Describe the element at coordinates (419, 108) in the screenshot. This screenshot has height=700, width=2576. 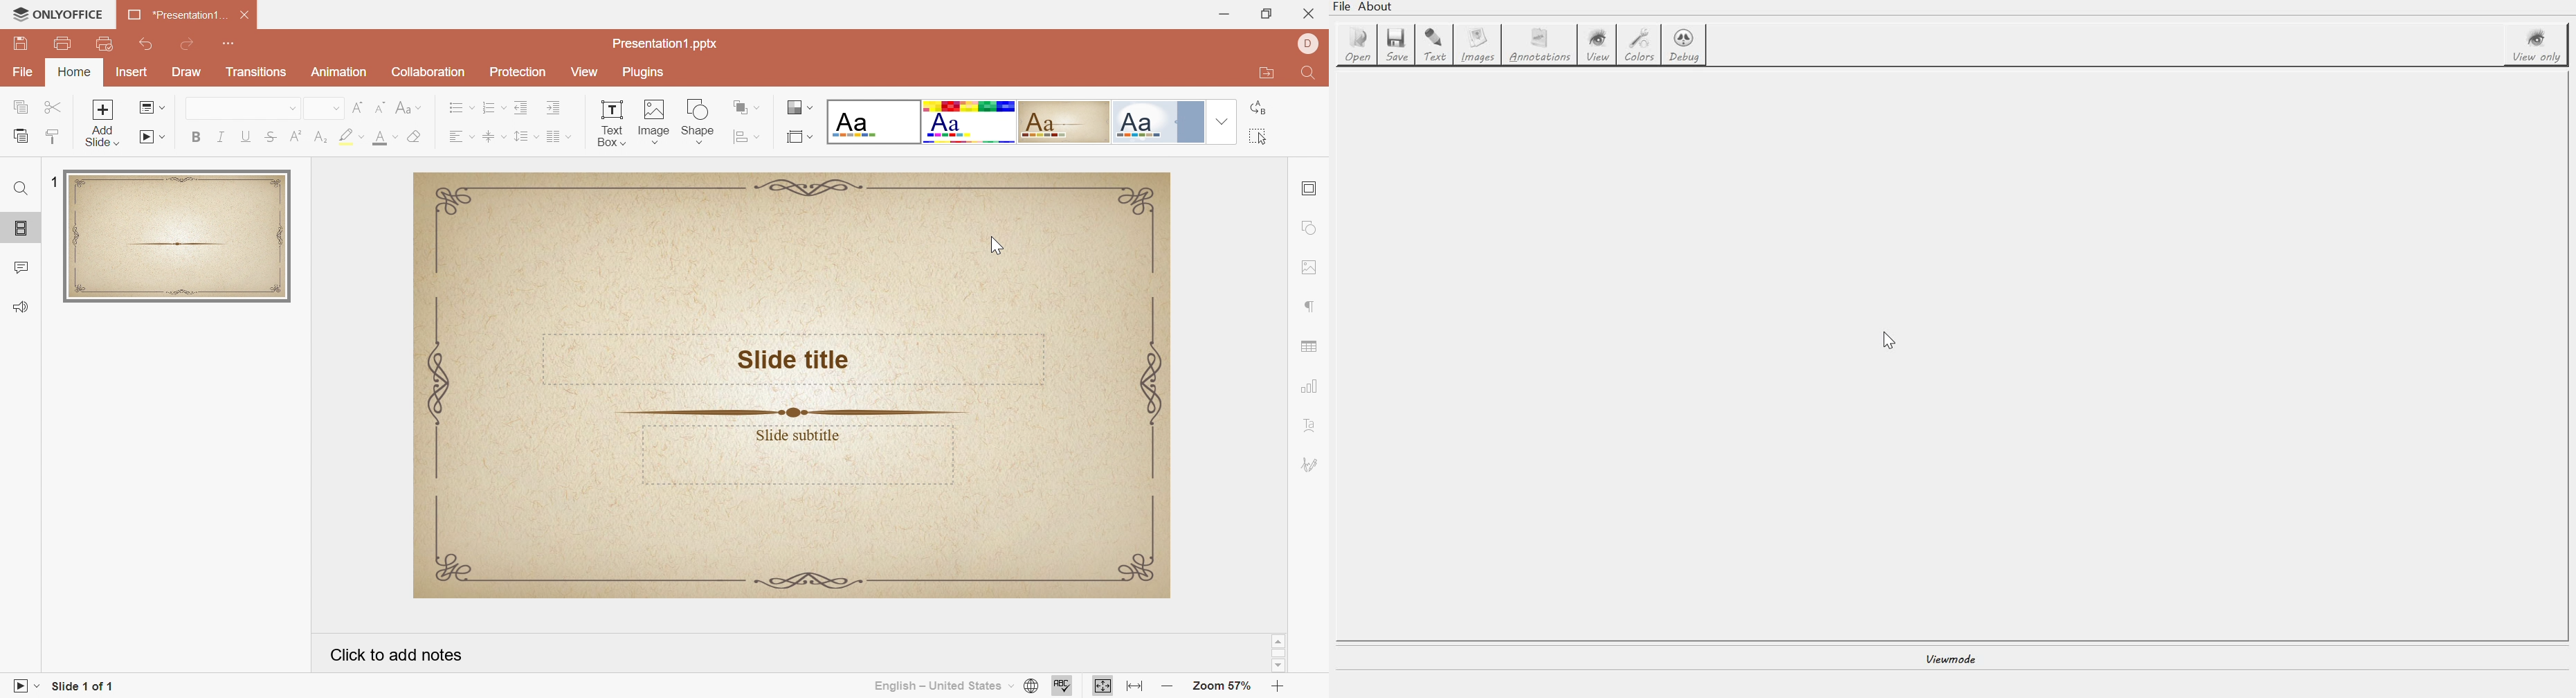
I see `Drop Down` at that location.